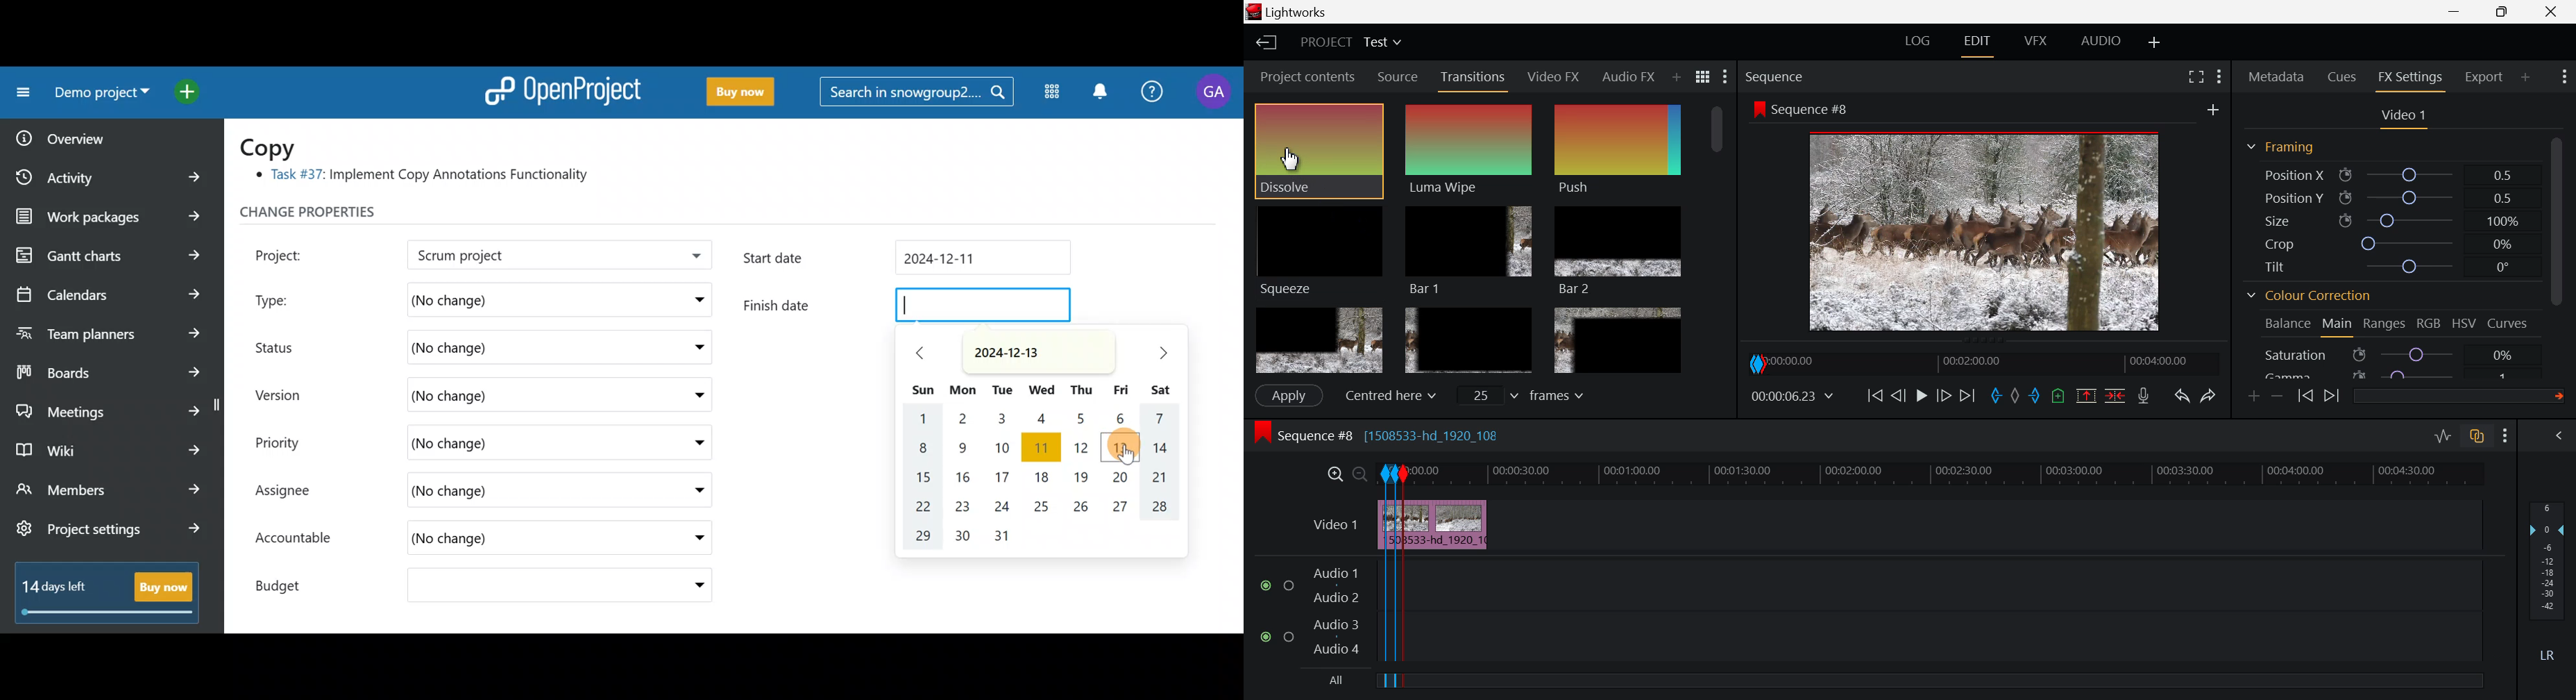 Image resolution: width=2576 pixels, height=700 pixels. What do you see at coordinates (2307, 397) in the screenshot?
I see `Previous keyframe` at bounding box center [2307, 397].